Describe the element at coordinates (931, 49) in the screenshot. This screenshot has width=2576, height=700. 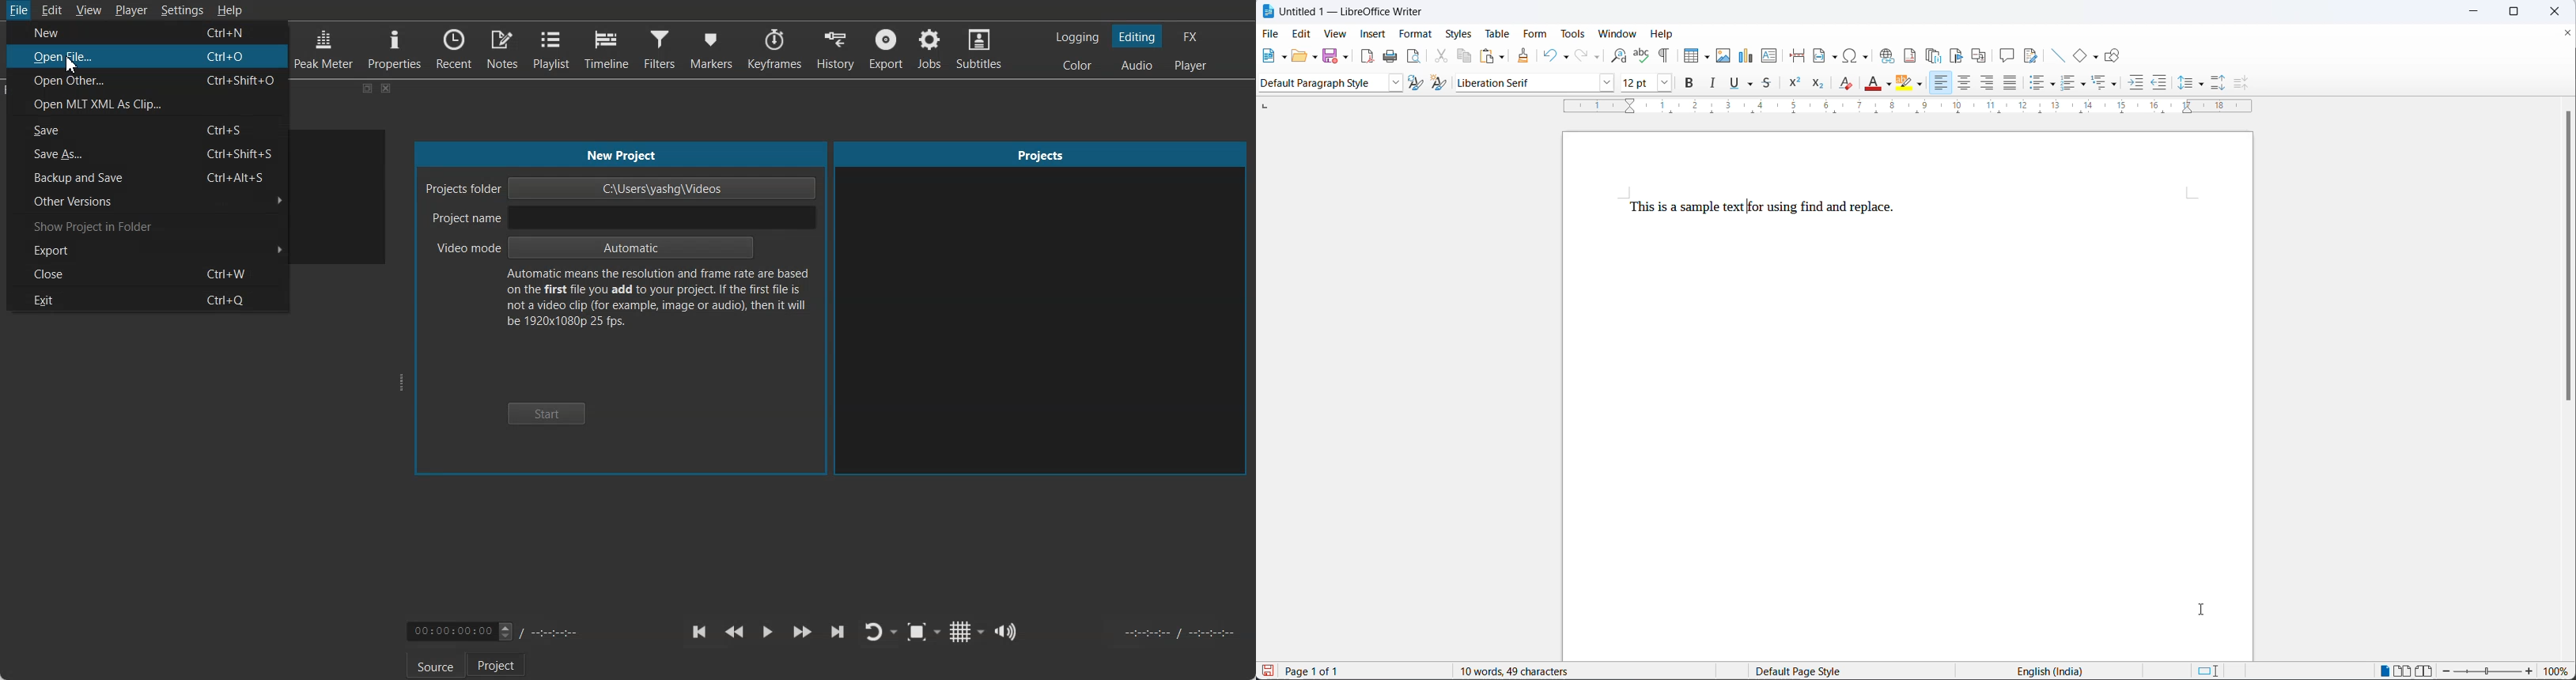
I see `Jobs` at that location.